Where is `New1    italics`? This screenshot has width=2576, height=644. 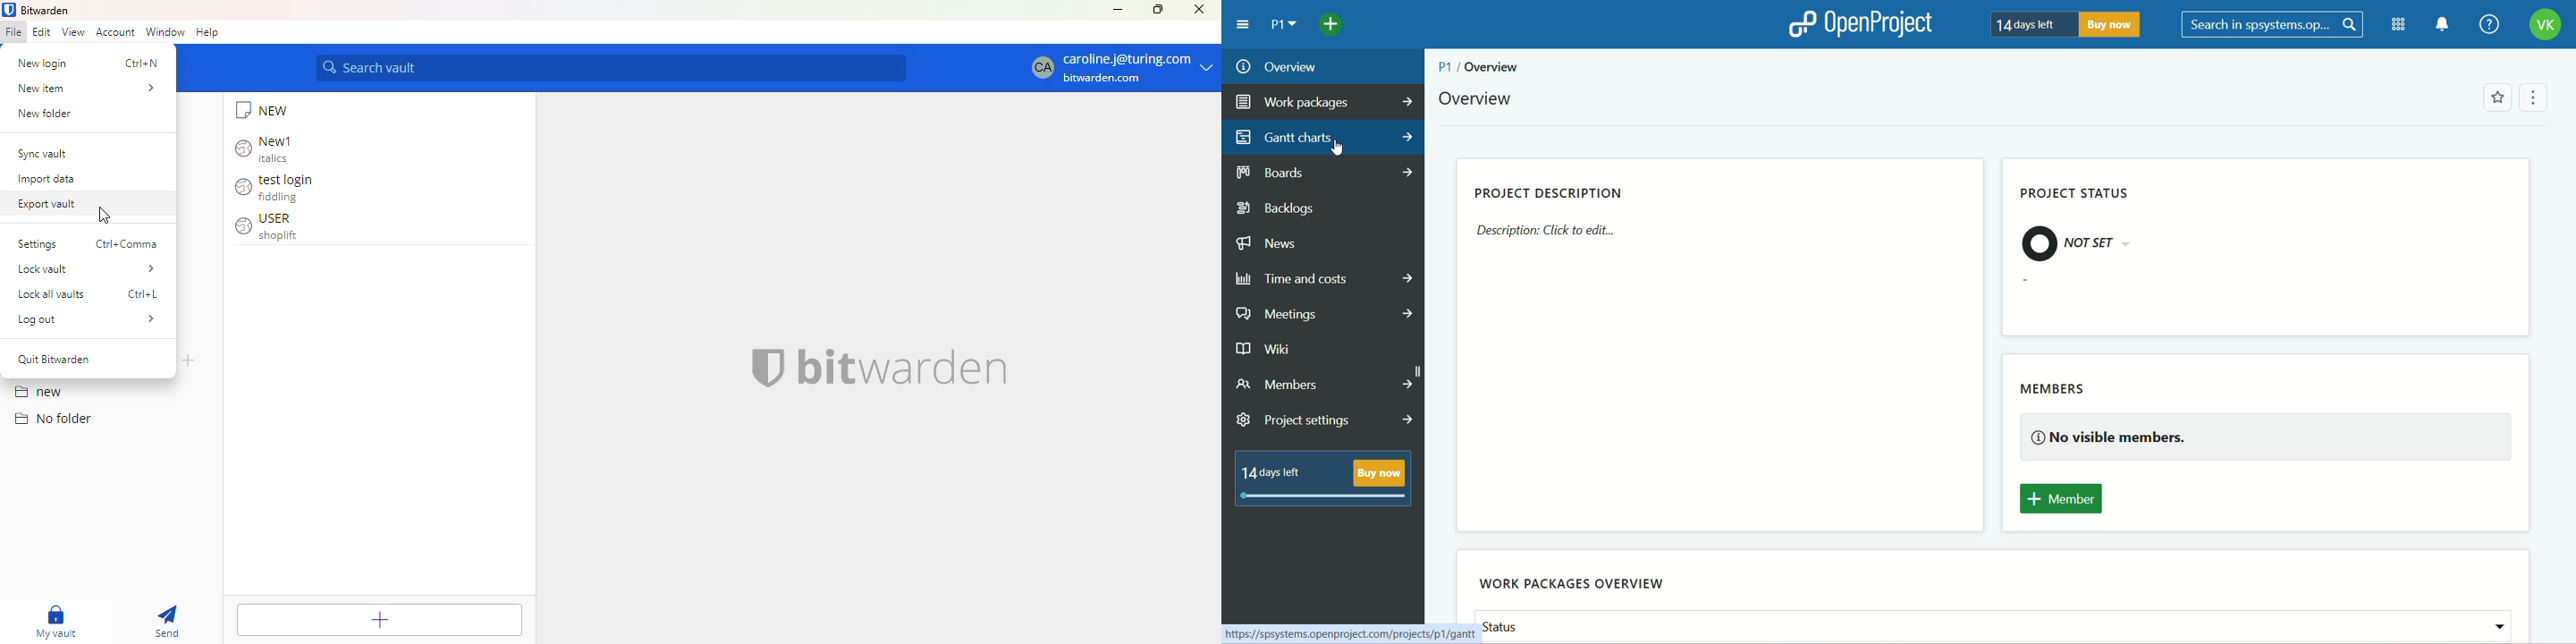 New1    italics is located at coordinates (266, 148).